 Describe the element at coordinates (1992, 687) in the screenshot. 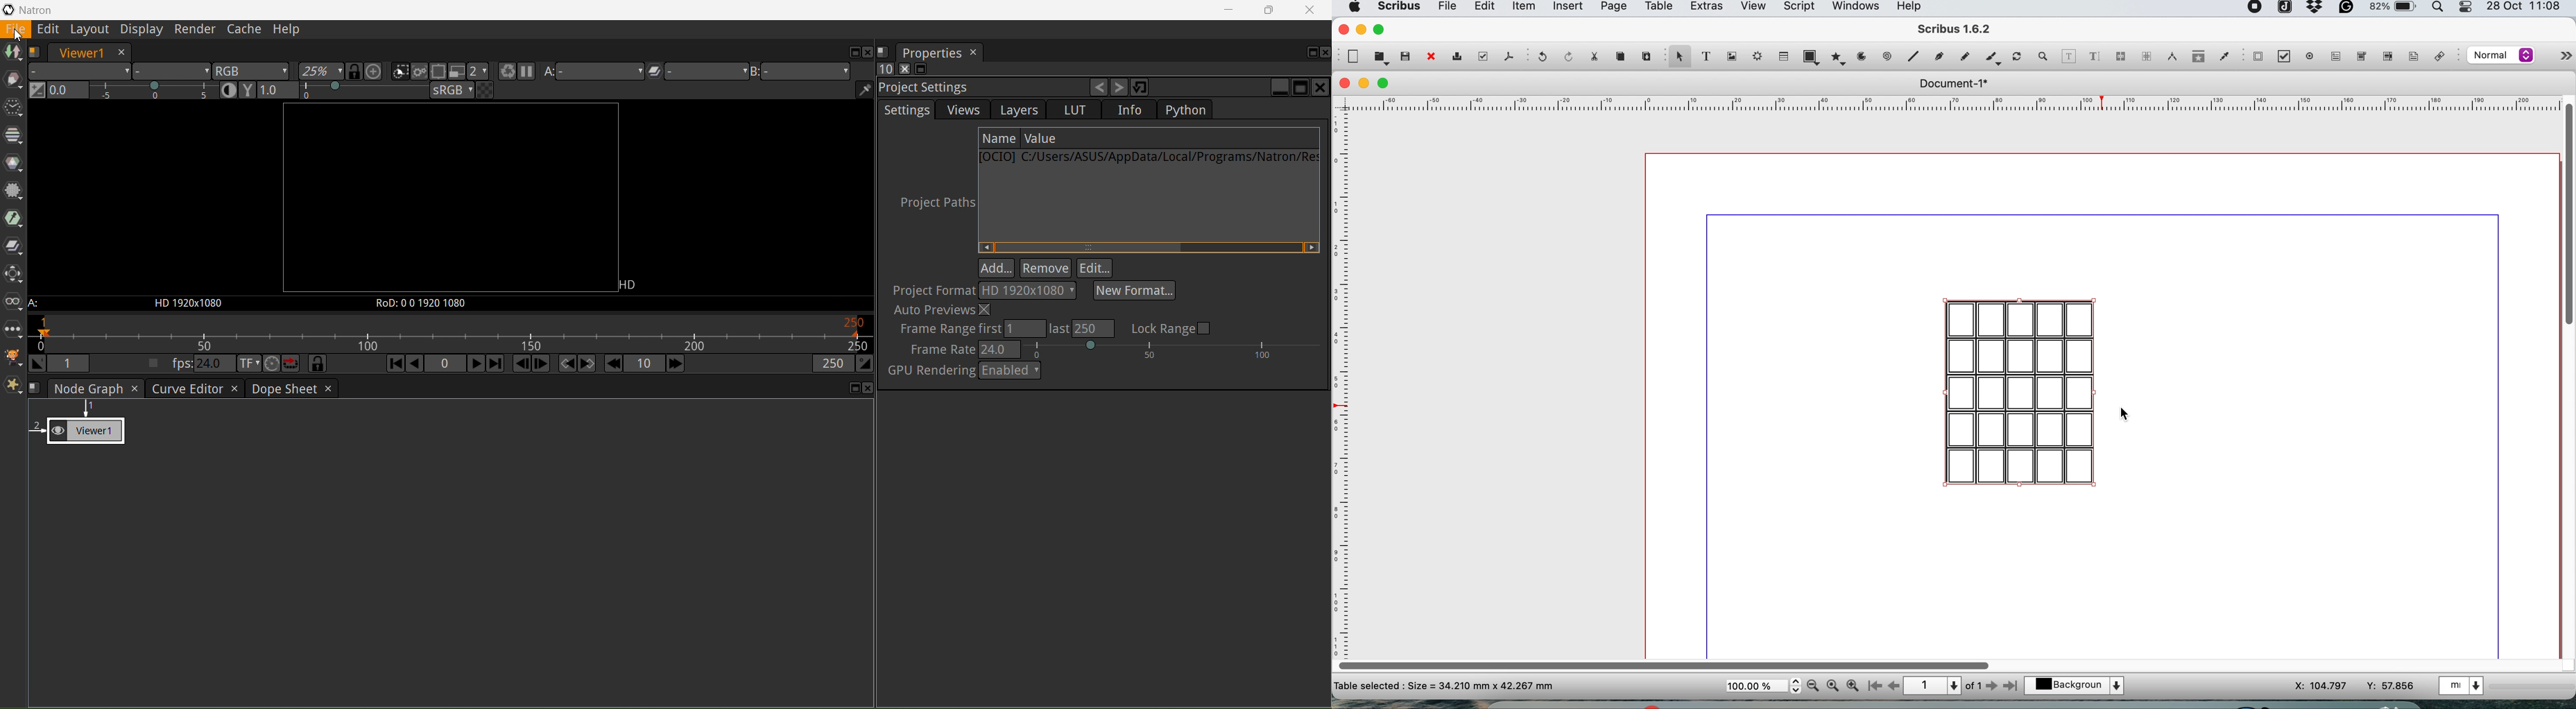

I see `go to next page` at that location.